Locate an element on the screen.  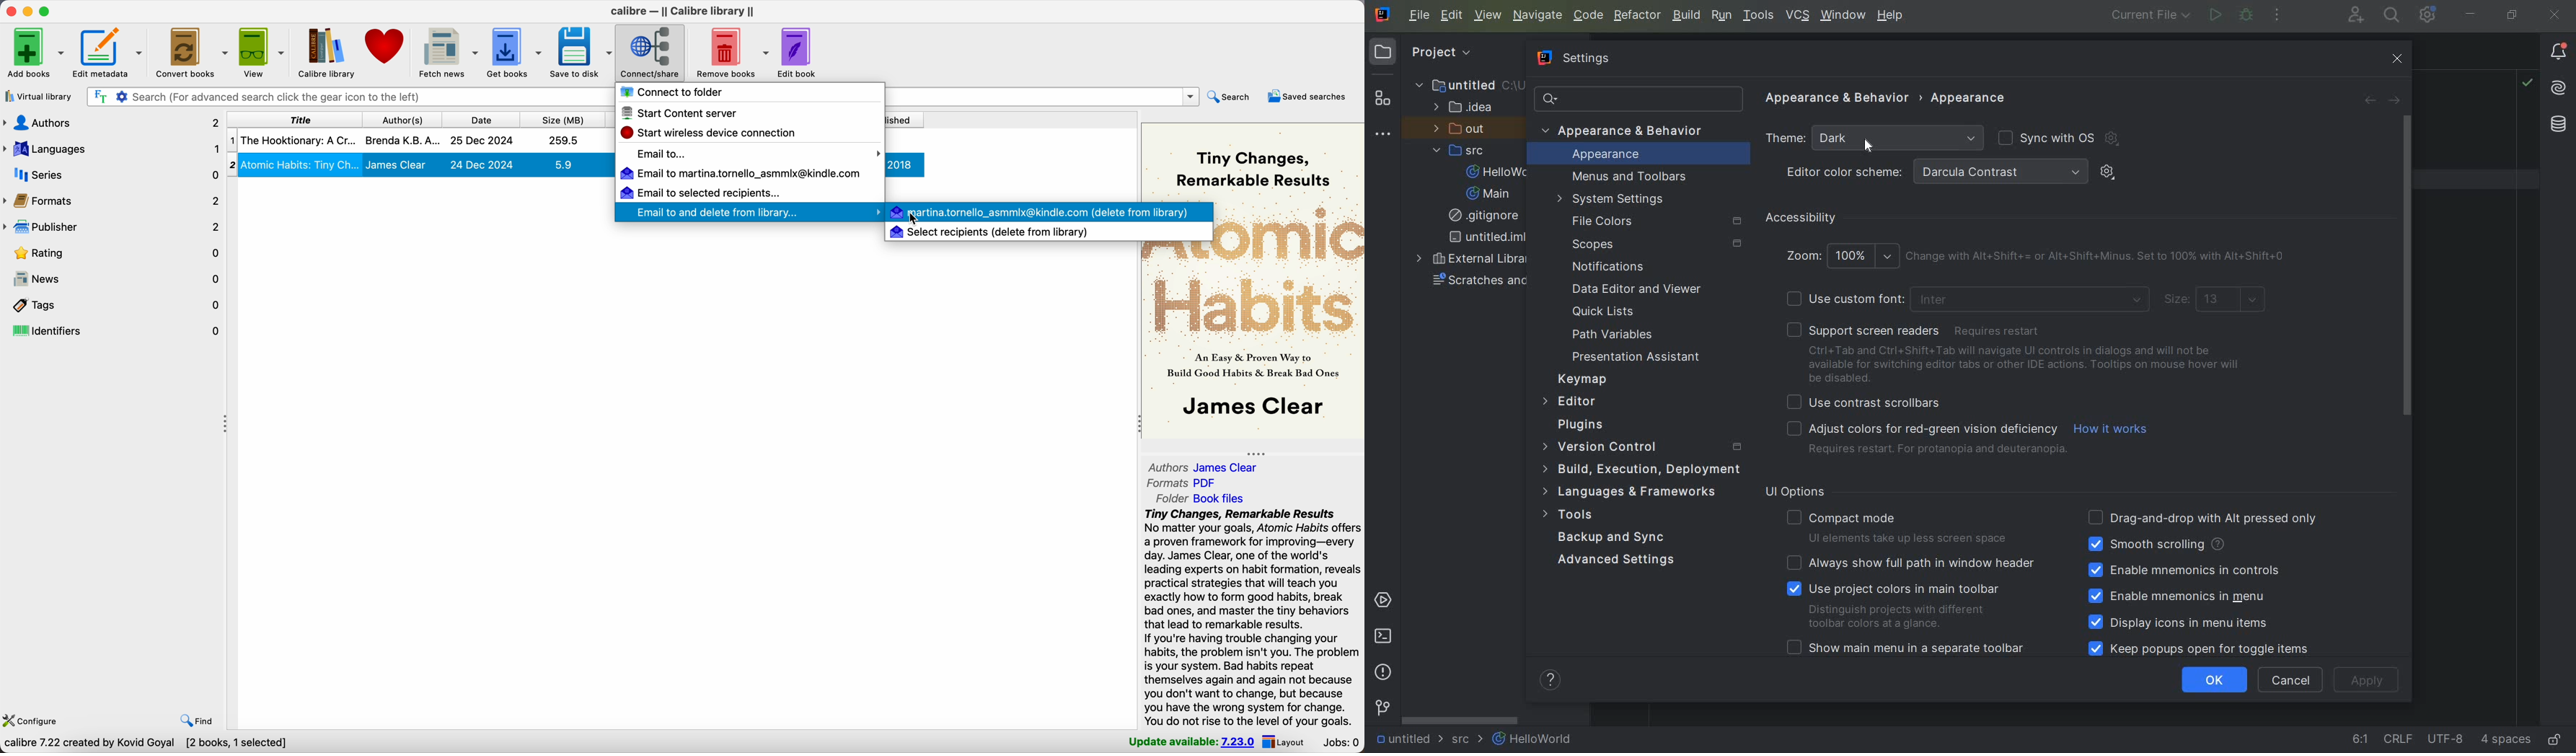
Add books is located at coordinates (35, 52).